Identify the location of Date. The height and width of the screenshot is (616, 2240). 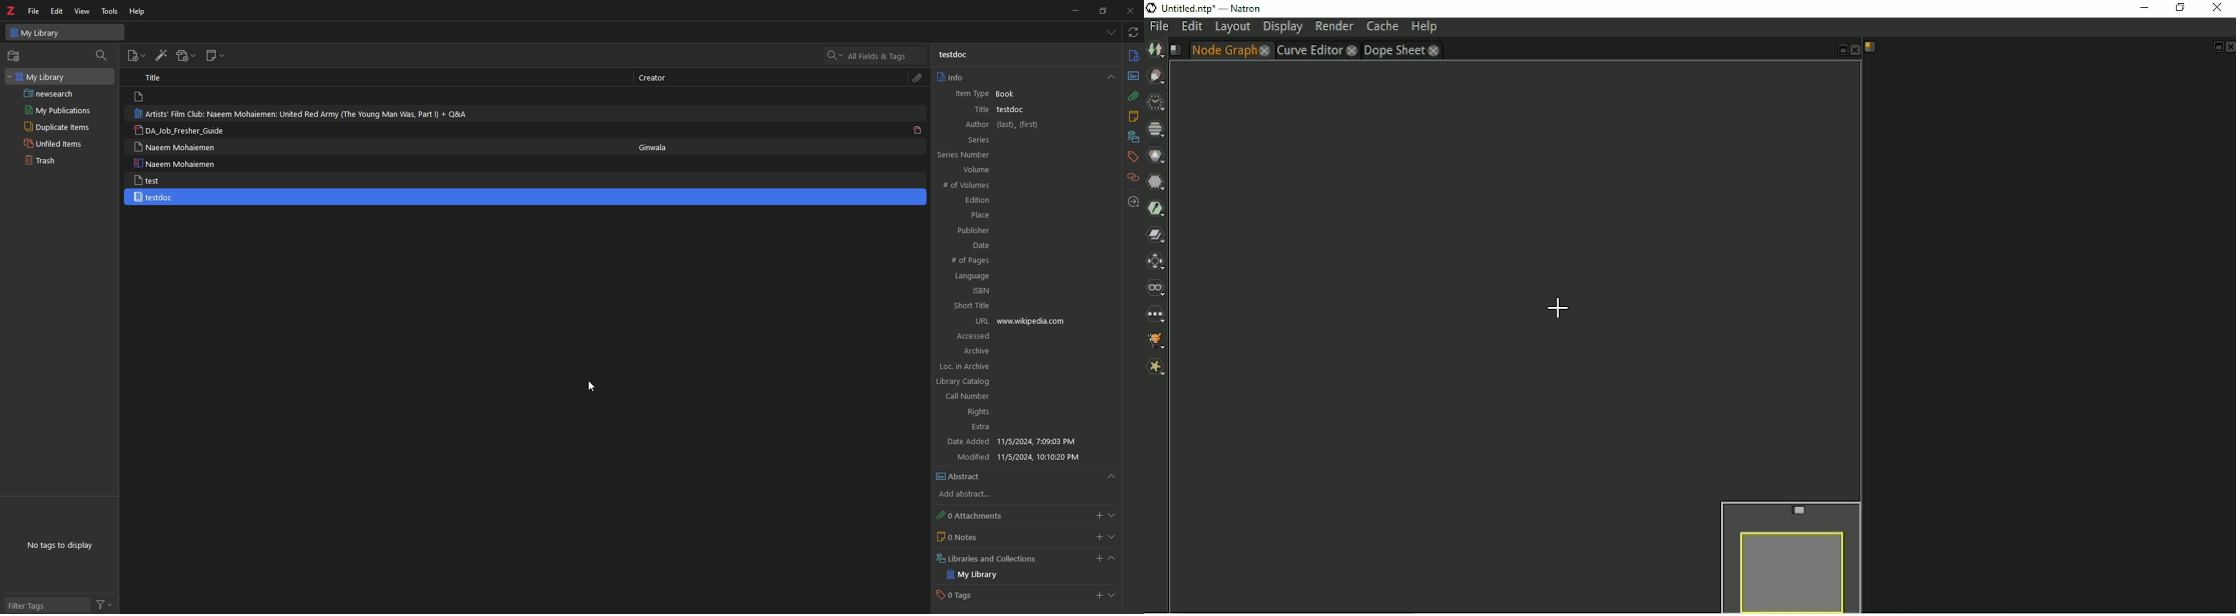
(1009, 245).